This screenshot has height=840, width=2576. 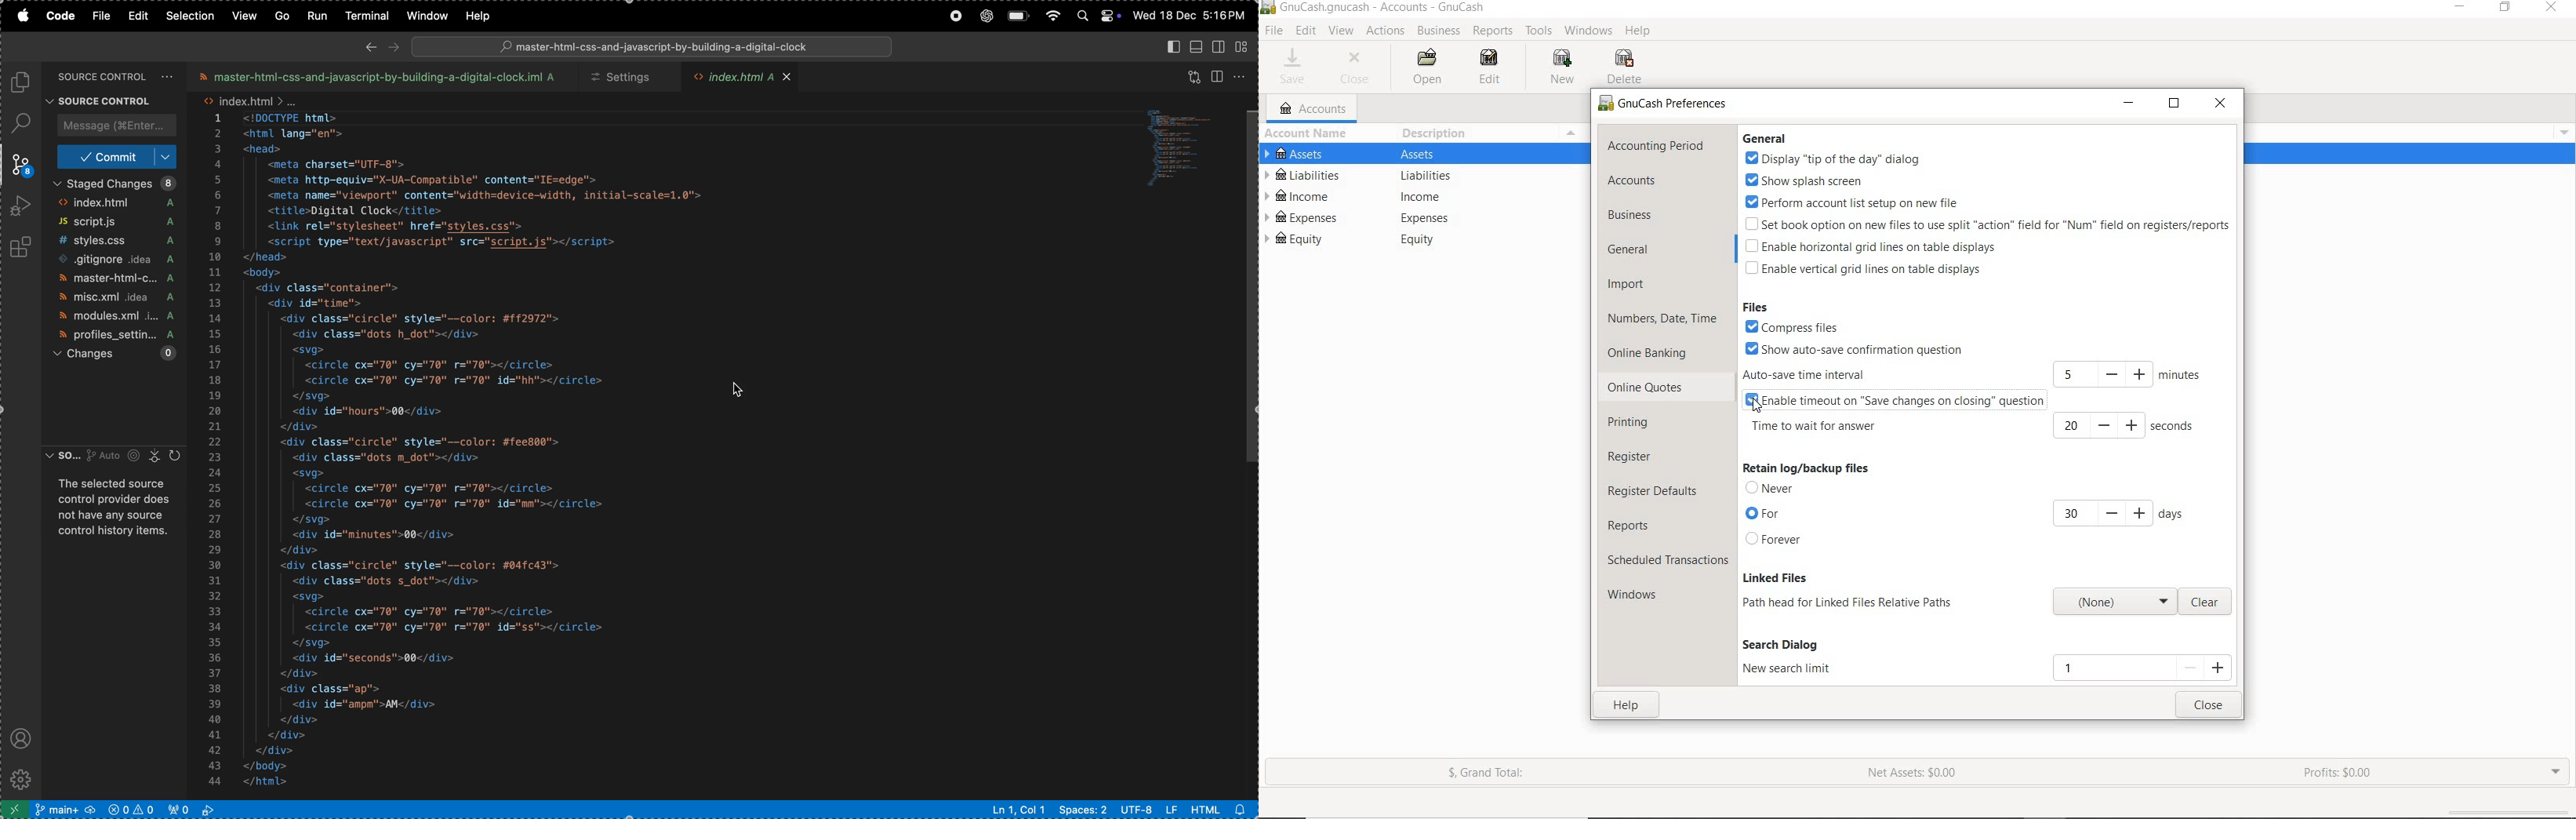 What do you see at coordinates (268, 258) in the screenshot?
I see `</head>` at bounding box center [268, 258].